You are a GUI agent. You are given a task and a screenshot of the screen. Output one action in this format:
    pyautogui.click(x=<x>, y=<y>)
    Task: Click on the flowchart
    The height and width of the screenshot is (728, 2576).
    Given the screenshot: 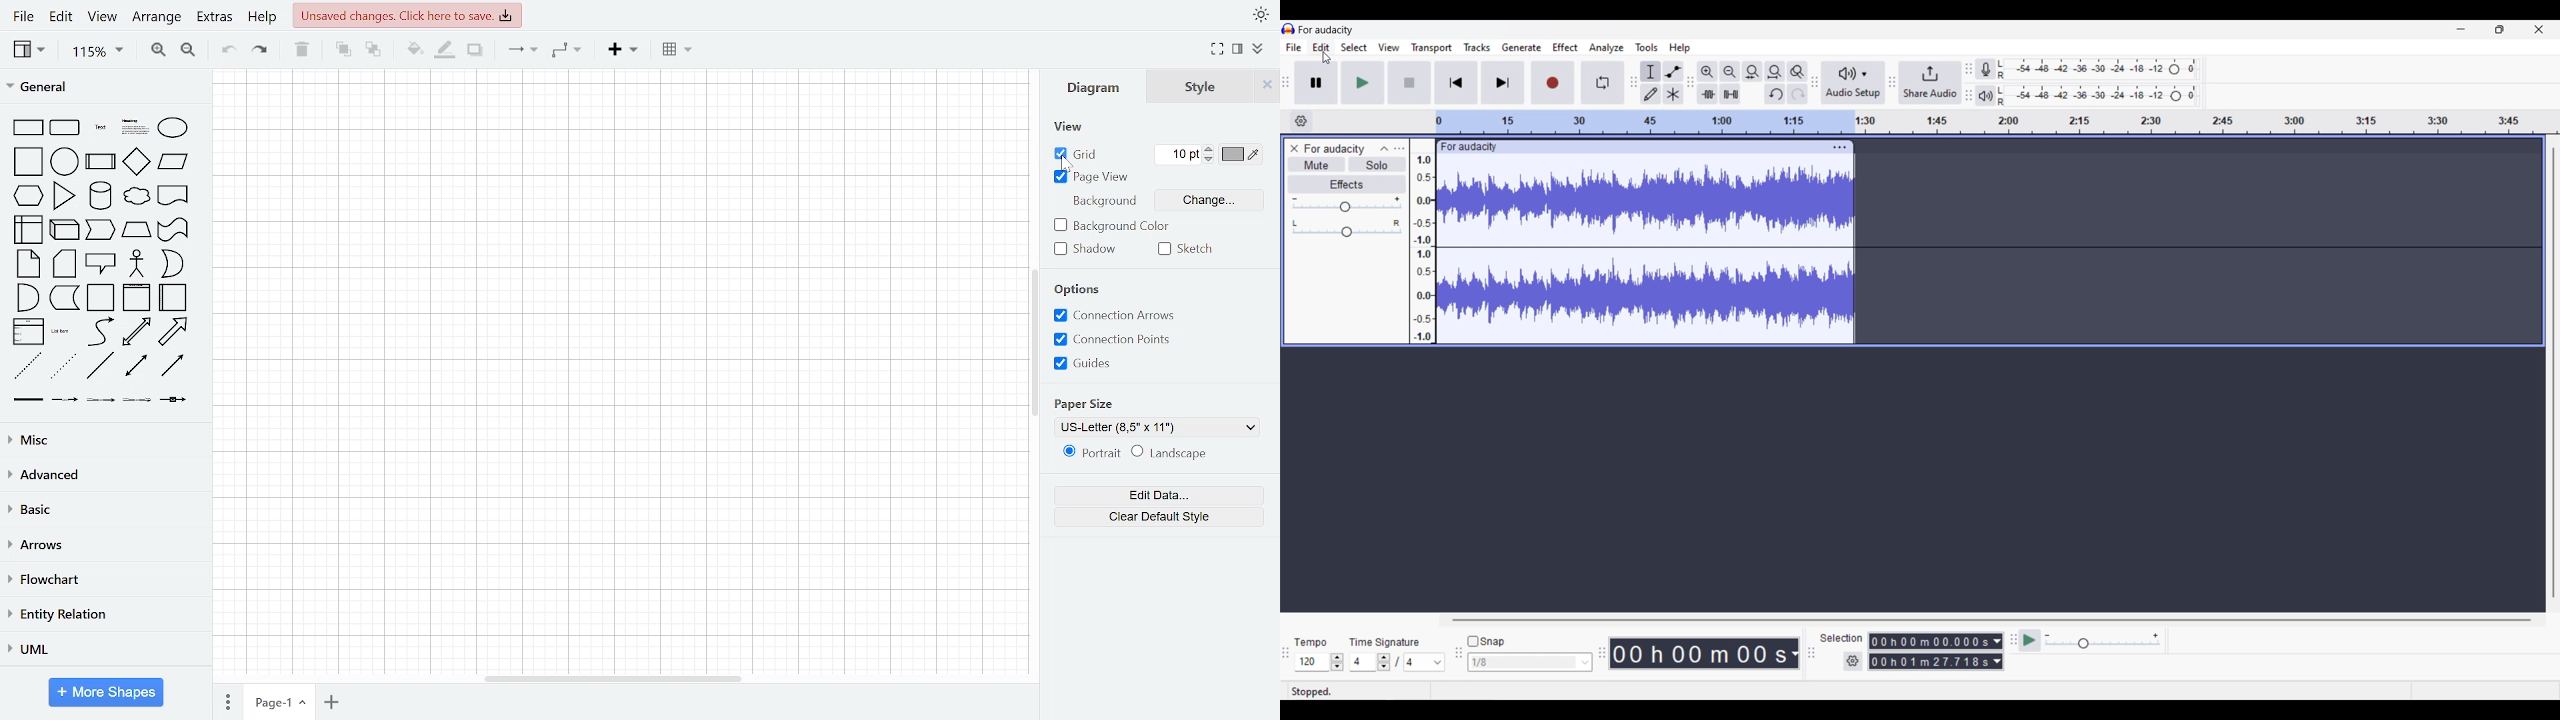 What is the action you would take?
    pyautogui.click(x=103, y=582)
    